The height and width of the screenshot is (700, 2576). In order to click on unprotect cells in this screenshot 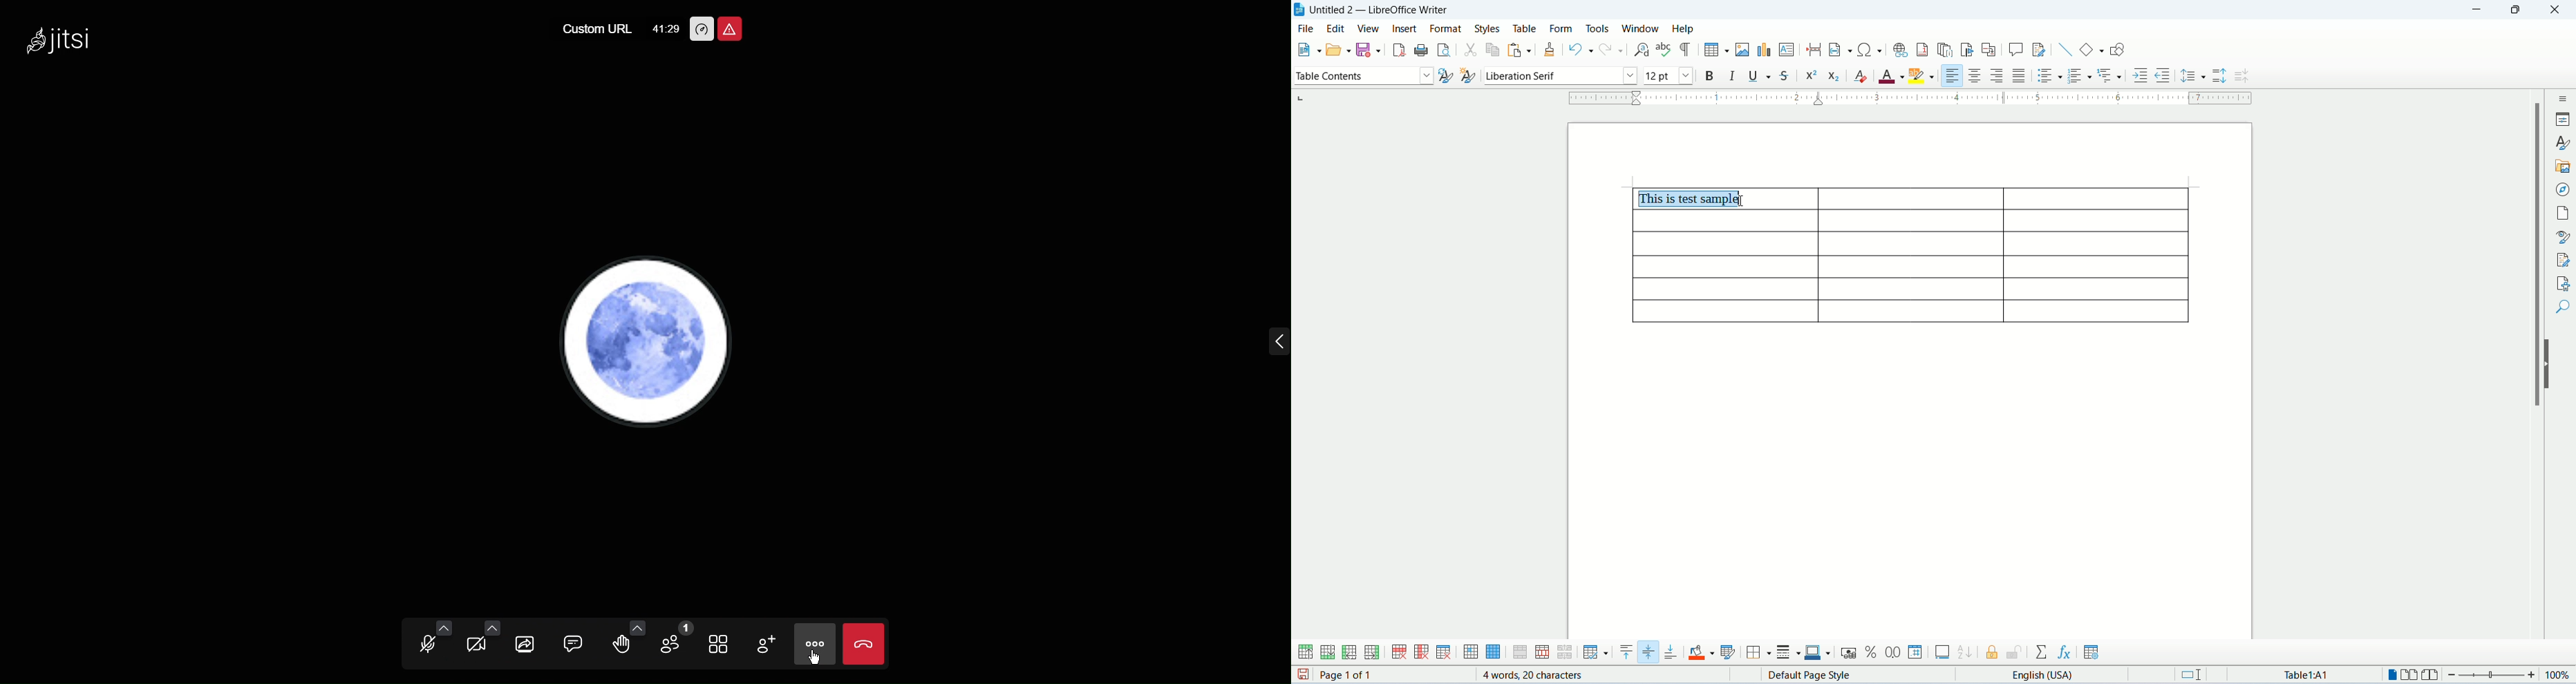, I will do `click(2014, 653)`.